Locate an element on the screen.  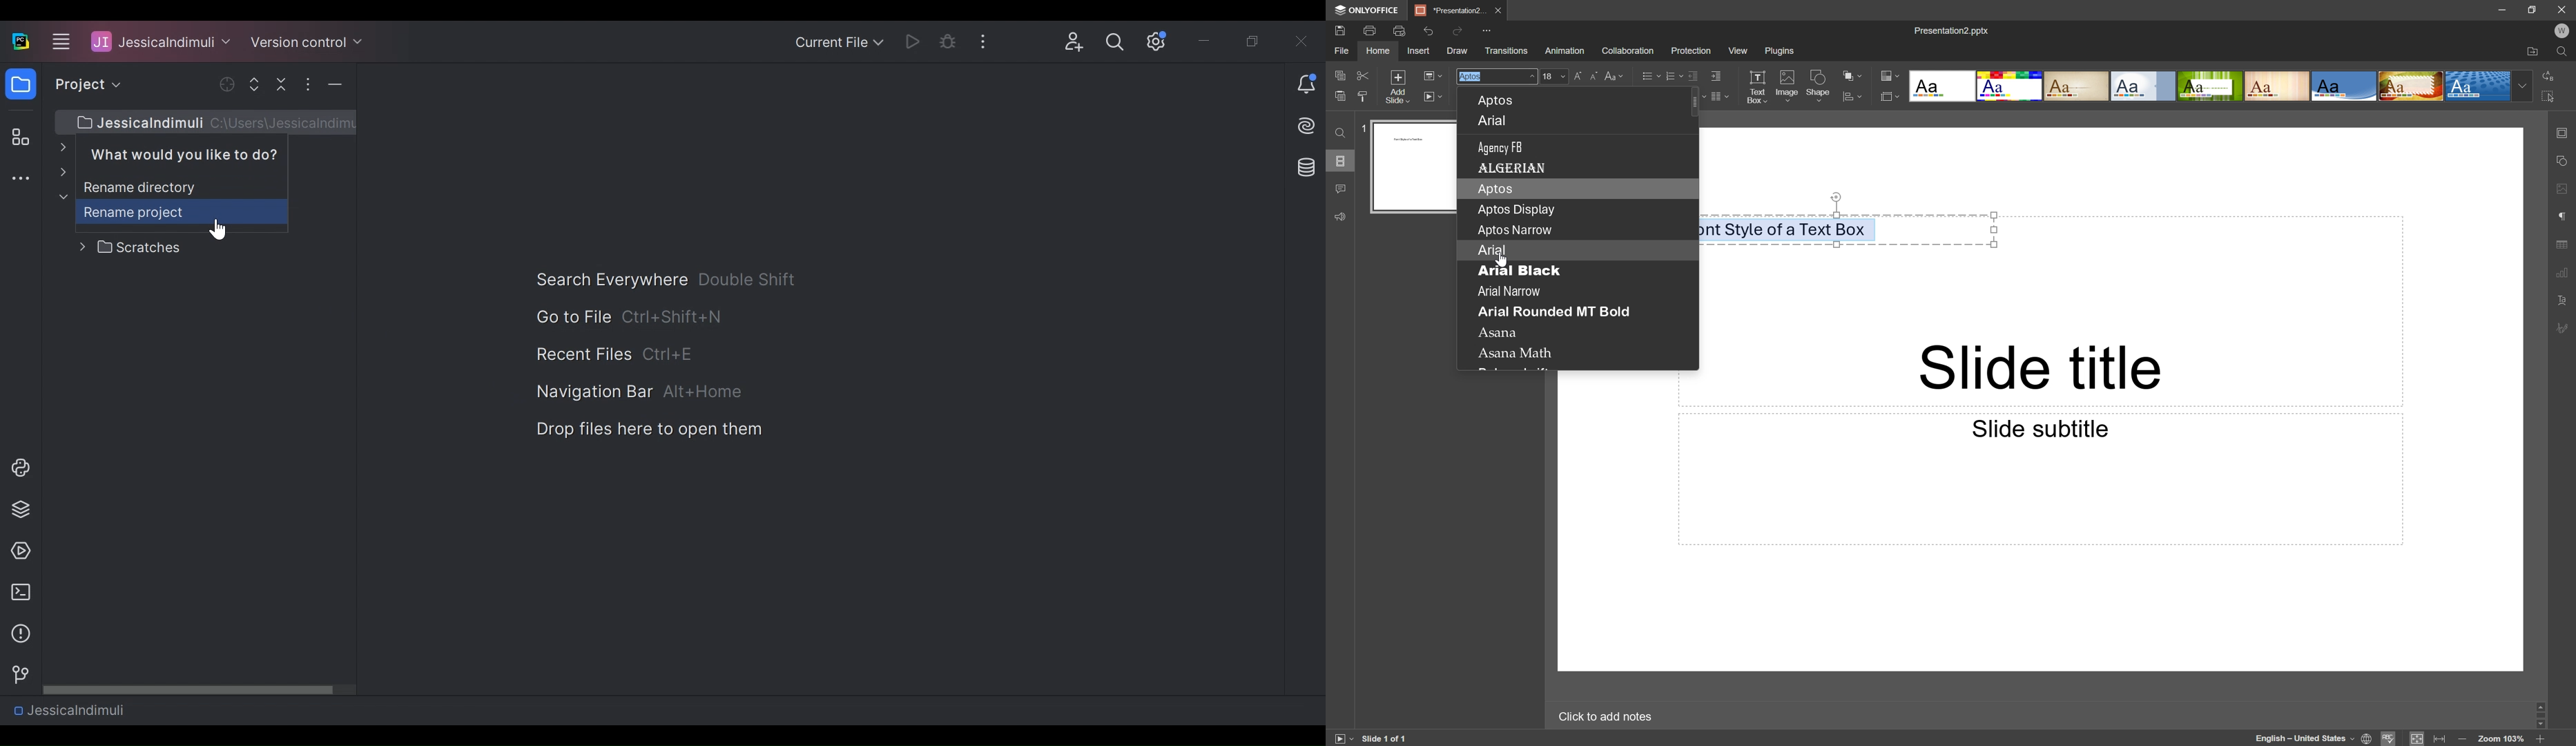
Start Slideshow is located at coordinates (1343, 739).